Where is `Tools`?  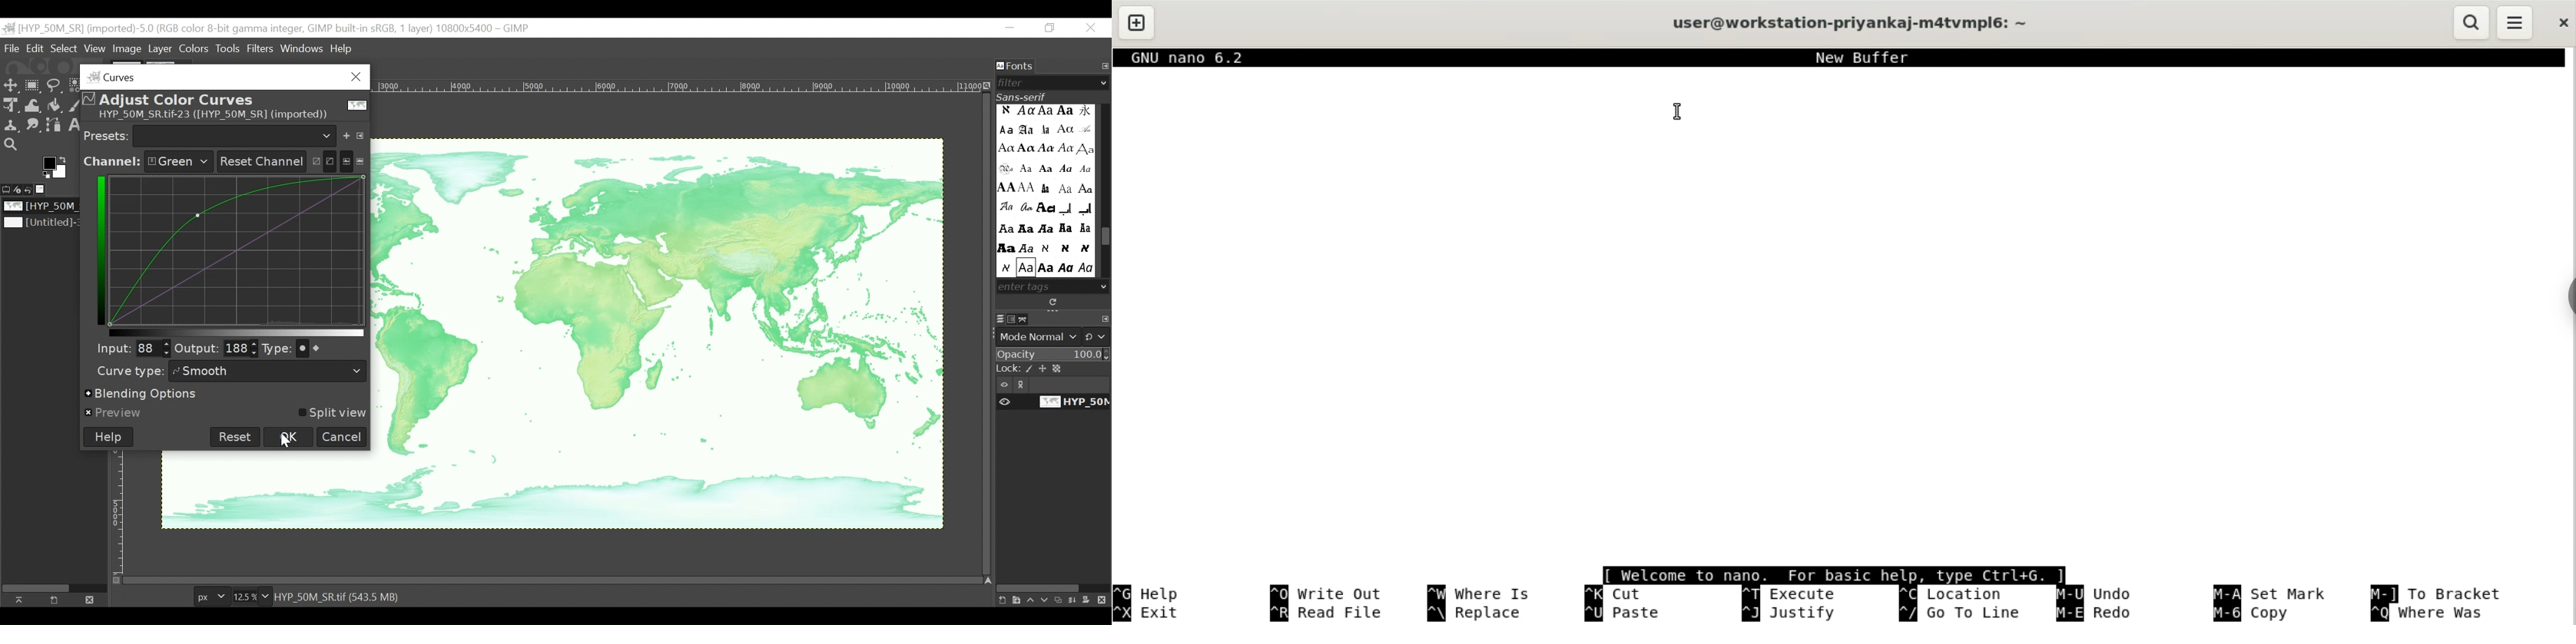
Tools is located at coordinates (230, 48).